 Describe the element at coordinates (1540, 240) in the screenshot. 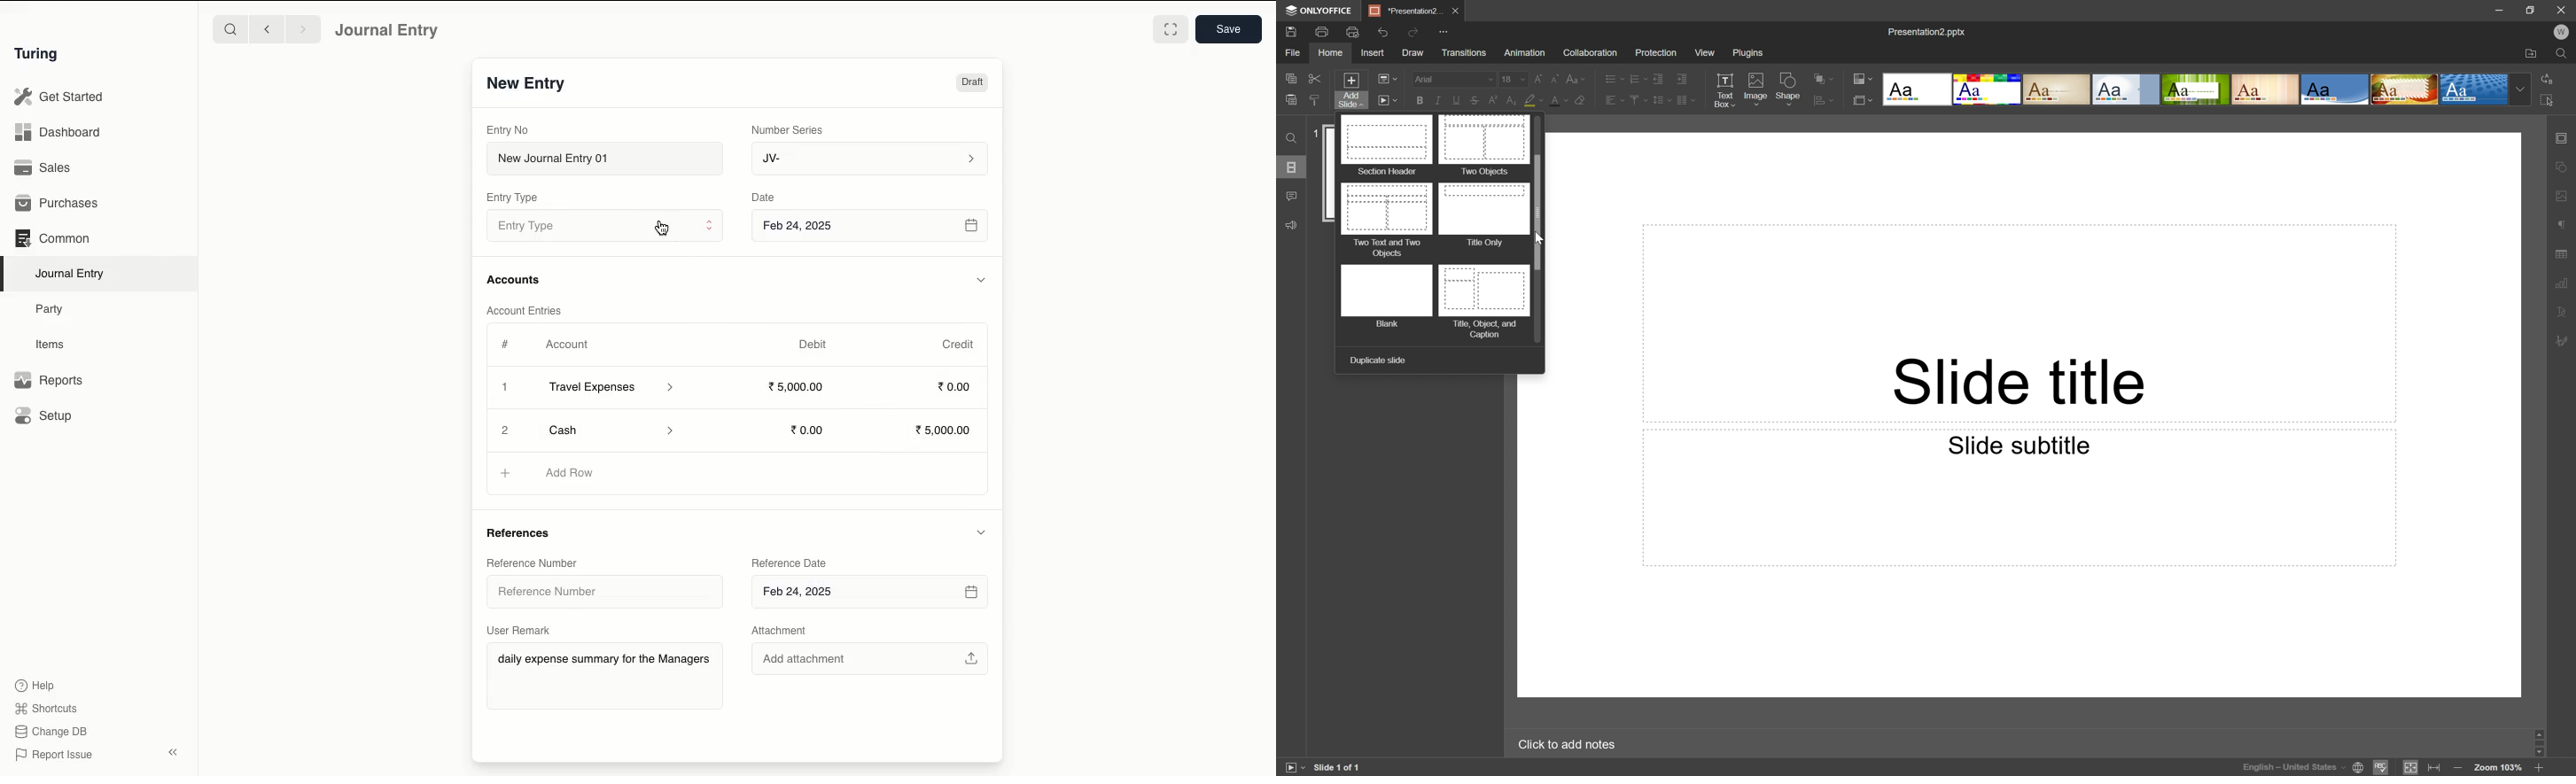

I see `Cursor` at that location.